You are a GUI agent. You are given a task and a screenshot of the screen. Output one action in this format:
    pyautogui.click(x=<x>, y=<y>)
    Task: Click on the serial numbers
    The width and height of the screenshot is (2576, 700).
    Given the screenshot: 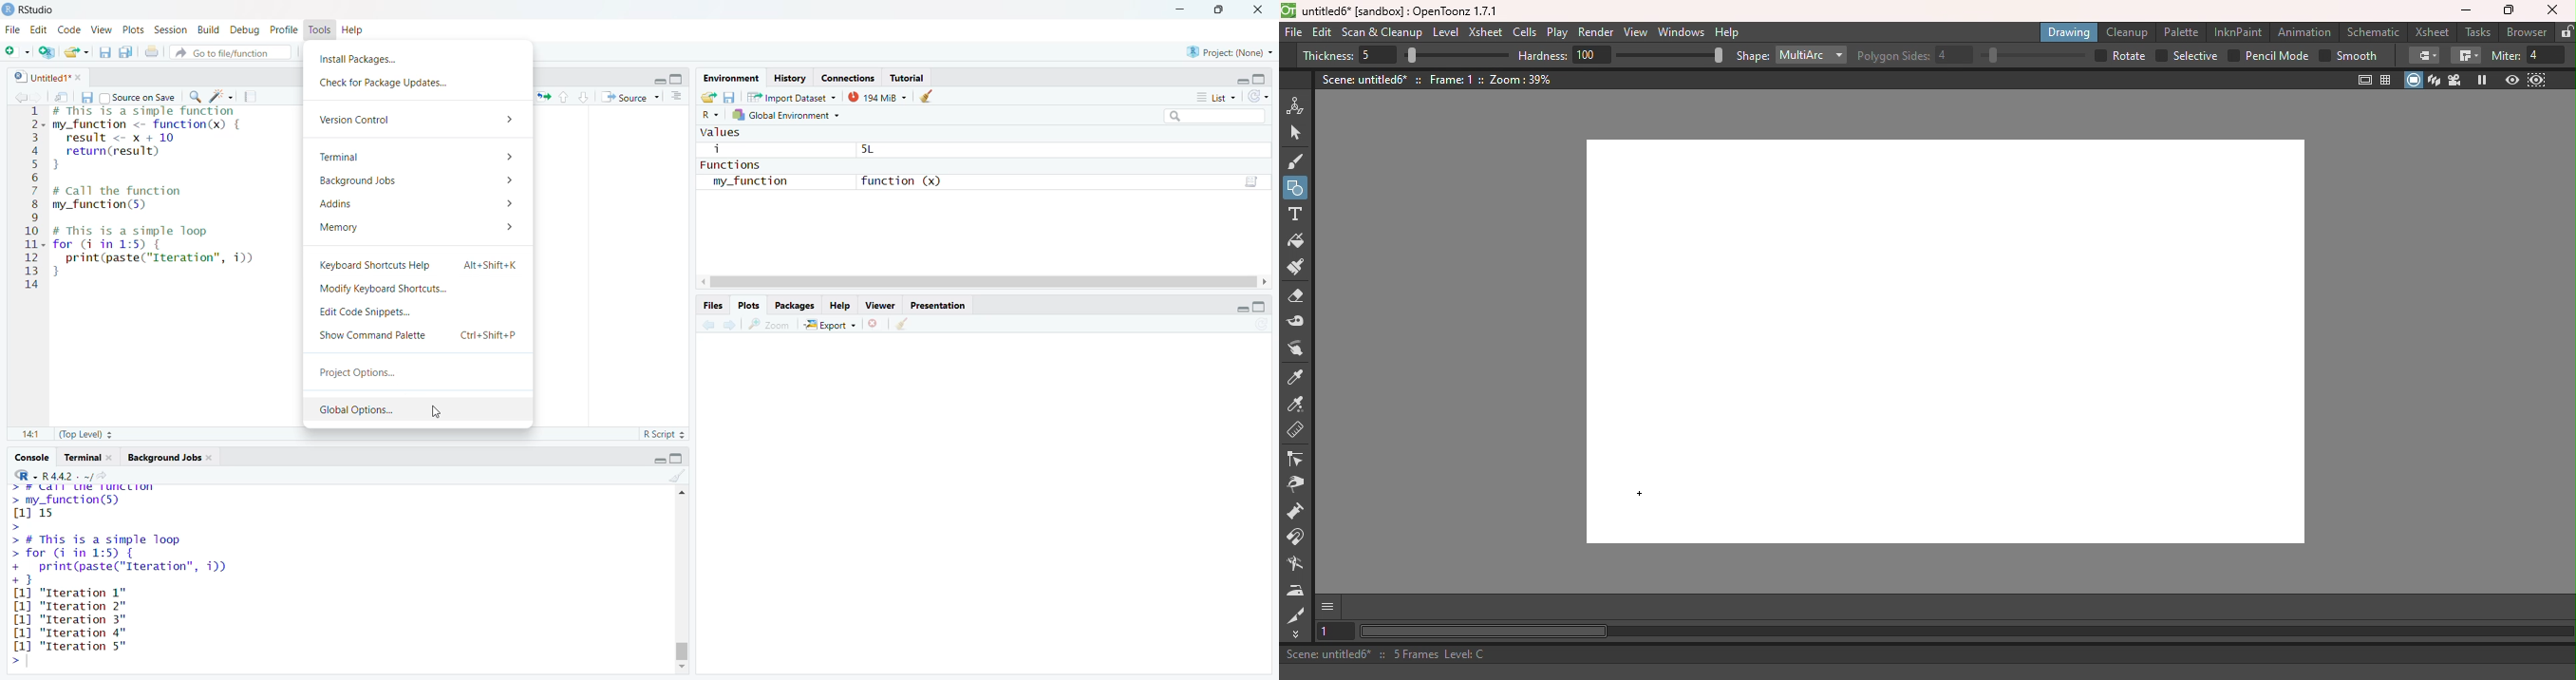 What is the action you would take?
    pyautogui.click(x=32, y=201)
    